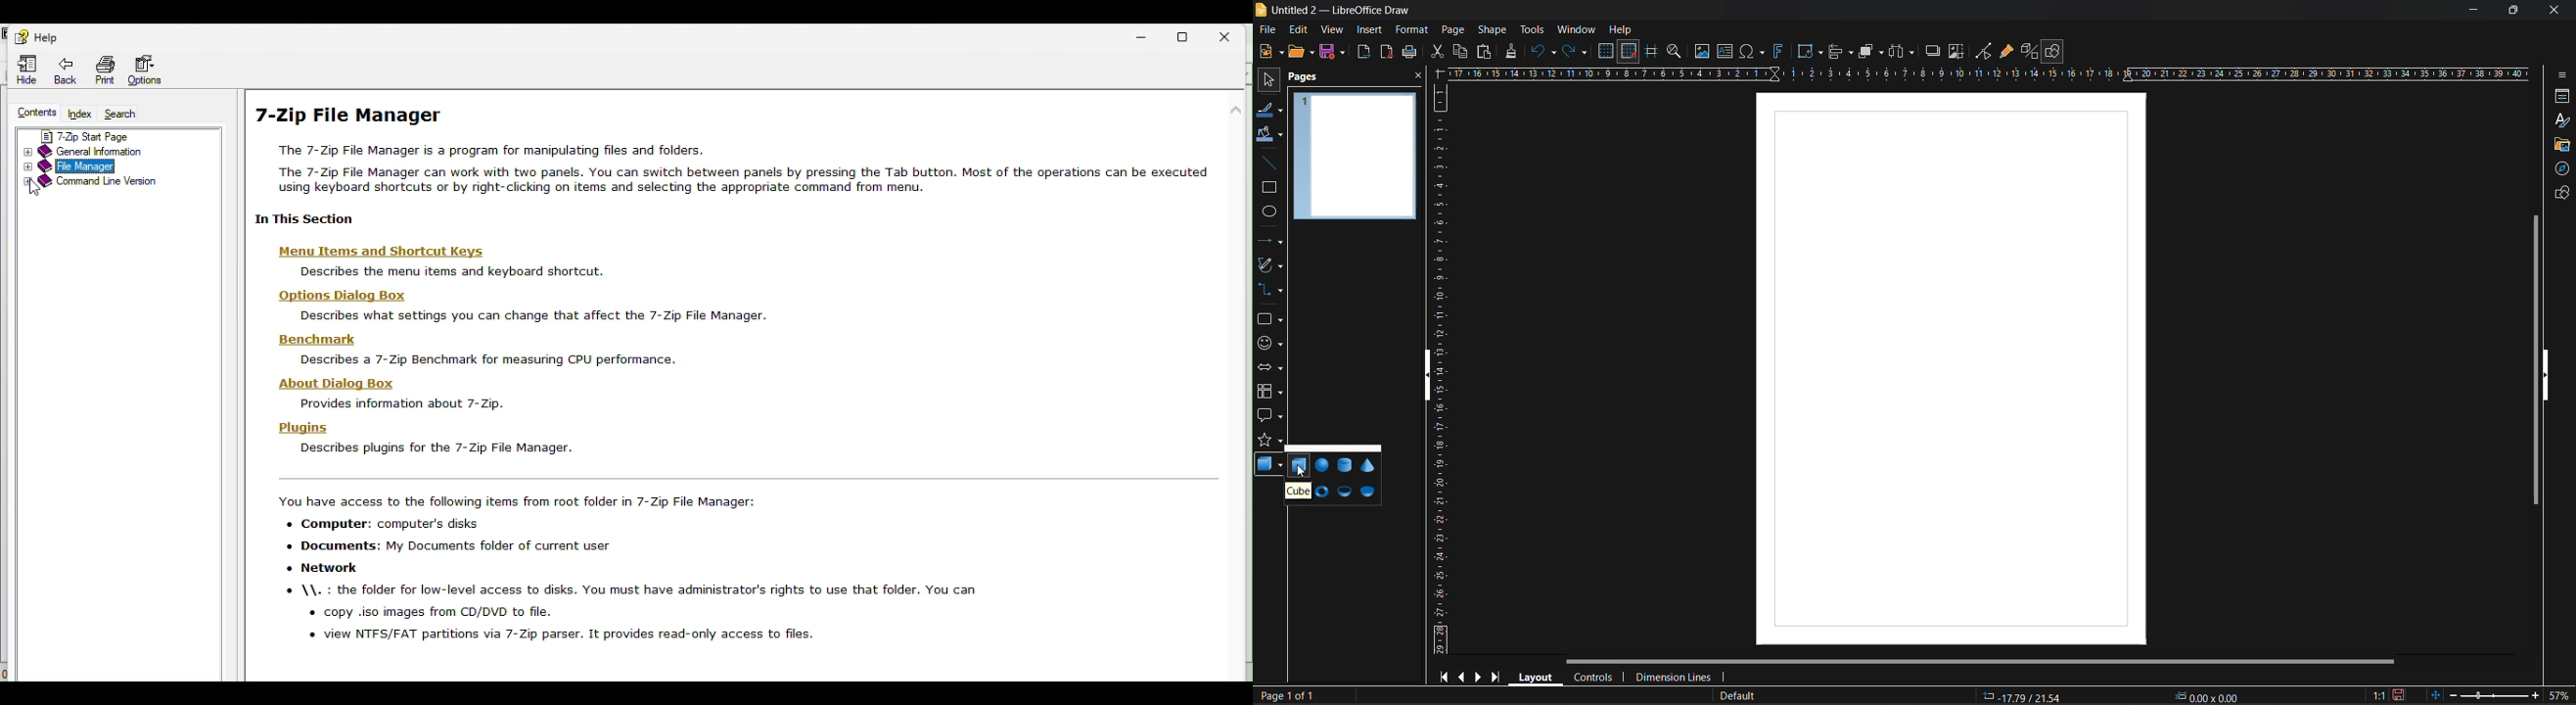 Image resolution: width=2576 pixels, height=728 pixels. Describe the element at coordinates (2468, 10) in the screenshot. I see `minimize` at that location.